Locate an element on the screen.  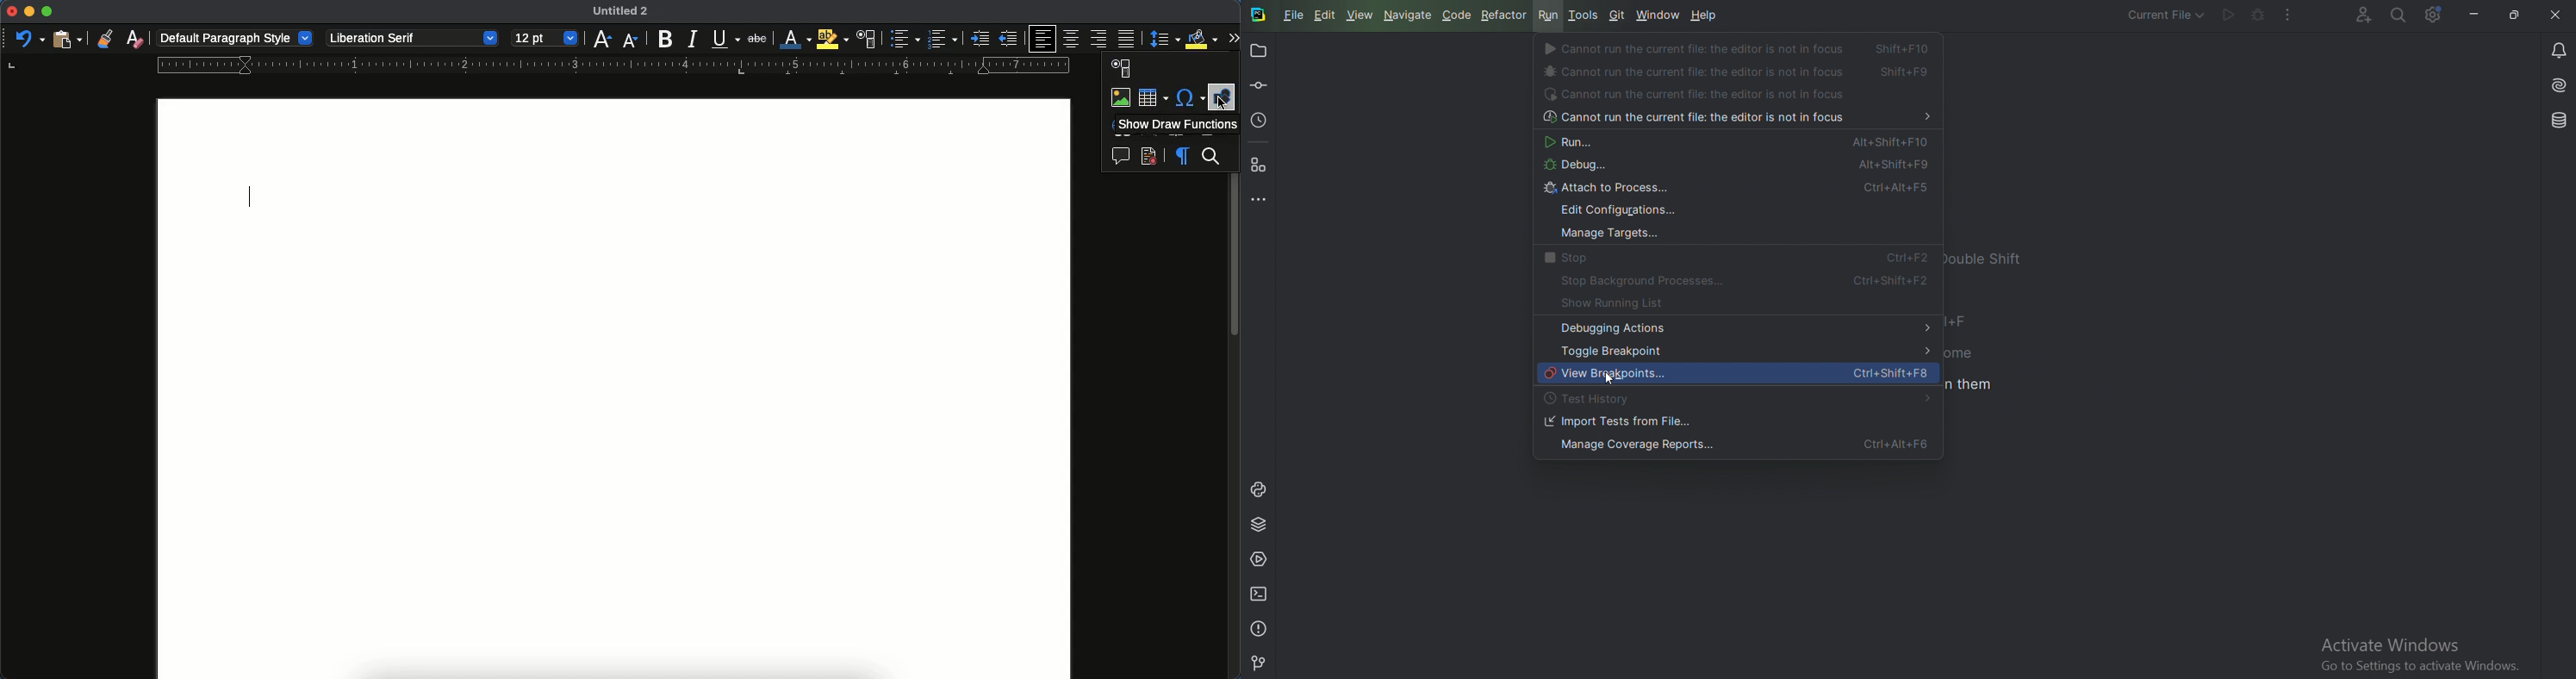
Stop is located at coordinates (1731, 259).